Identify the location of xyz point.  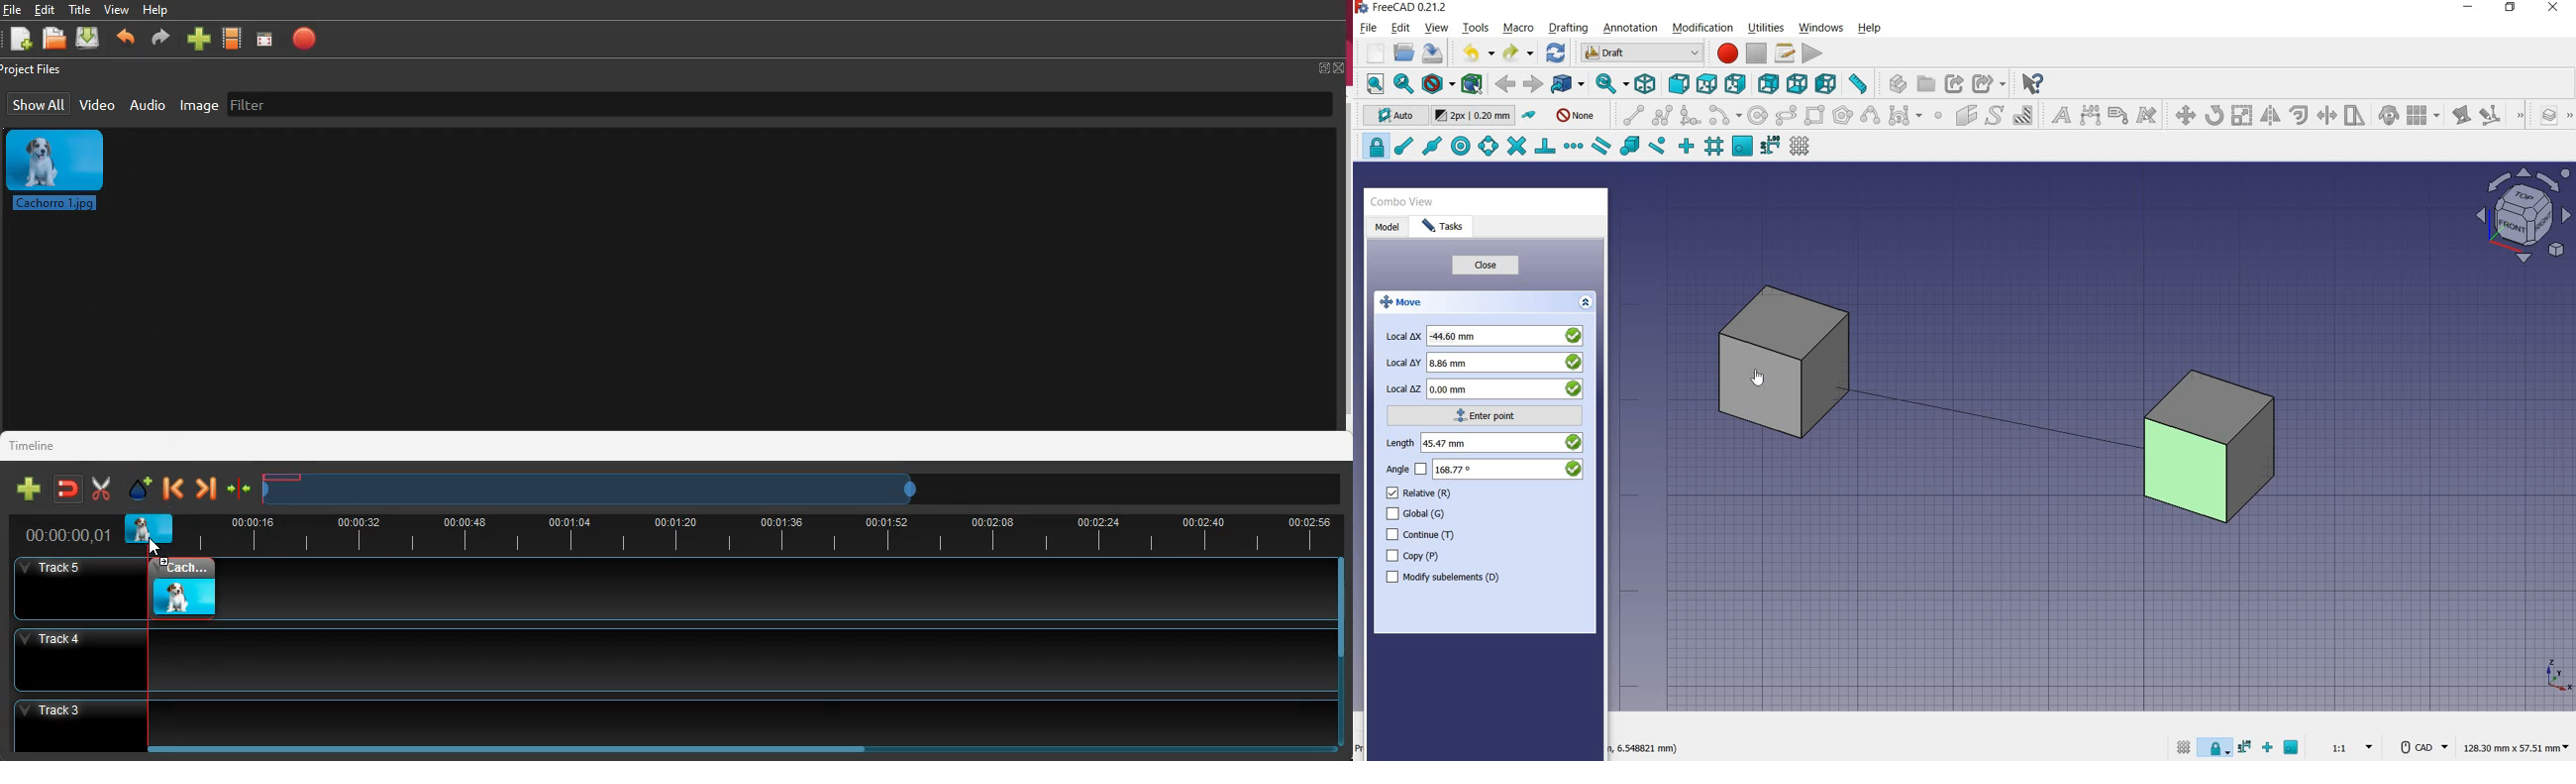
(2559, 676).